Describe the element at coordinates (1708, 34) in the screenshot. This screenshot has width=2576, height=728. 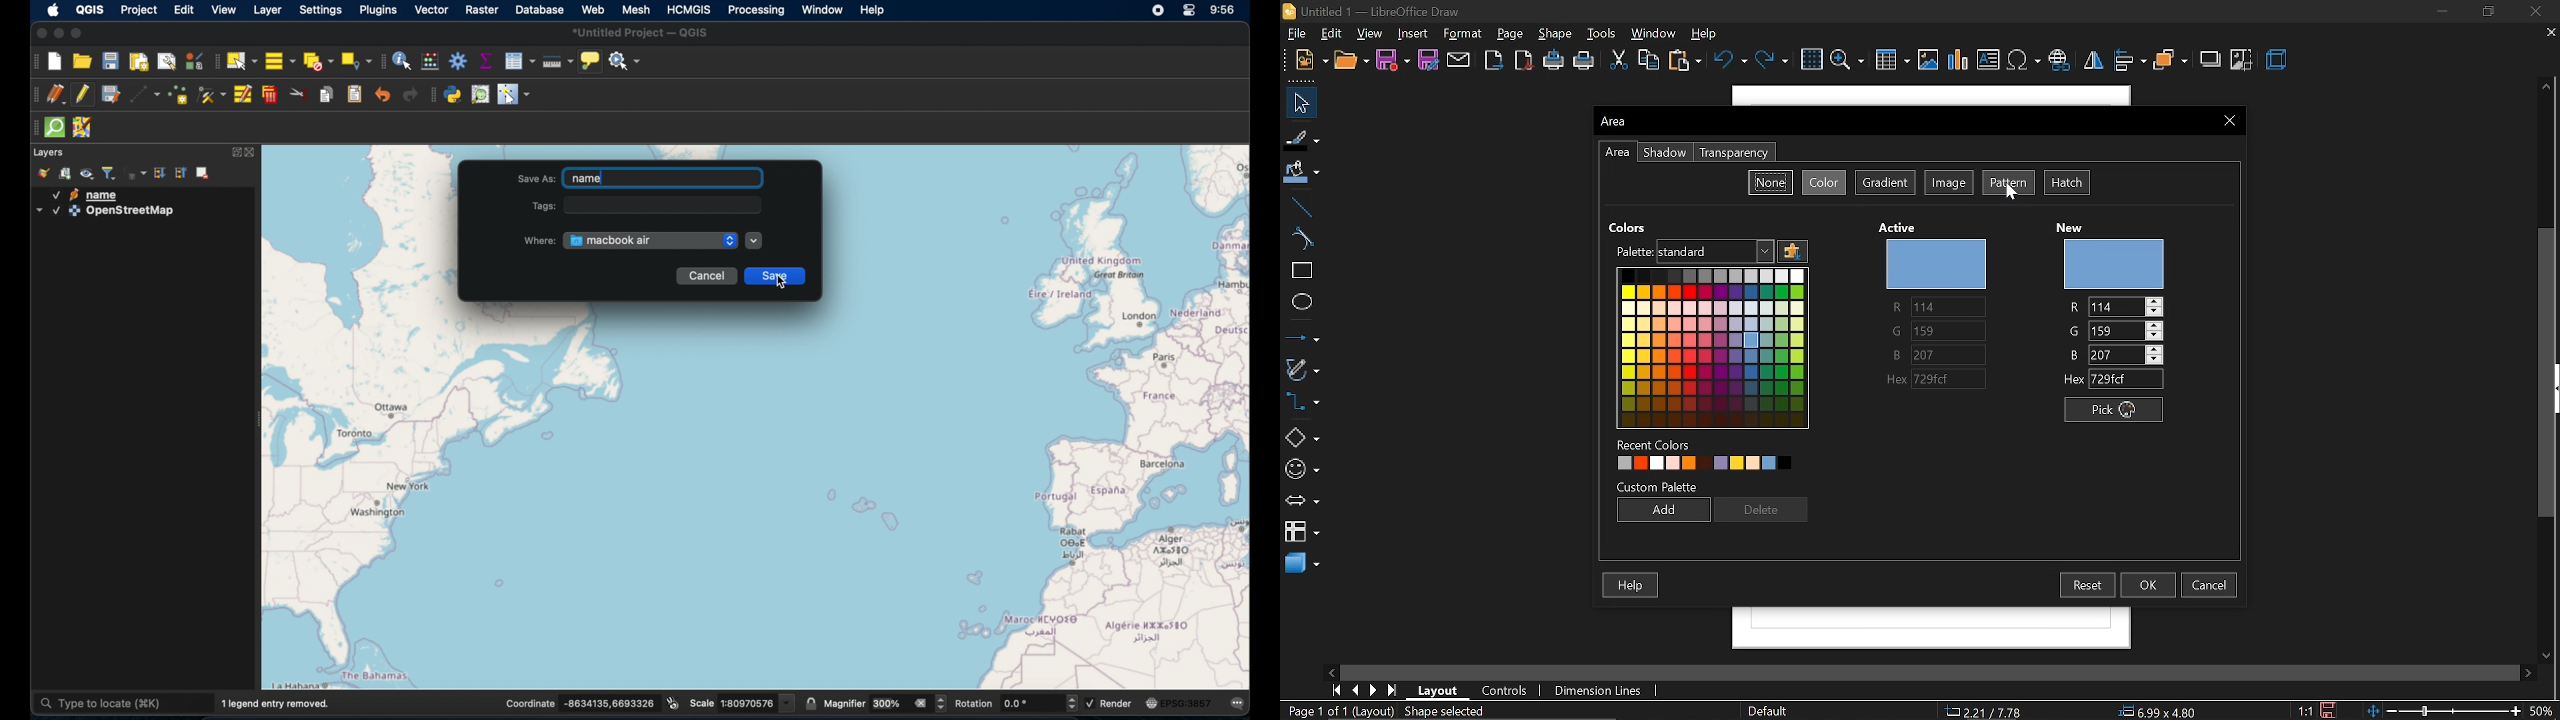
I see `help` at that location.